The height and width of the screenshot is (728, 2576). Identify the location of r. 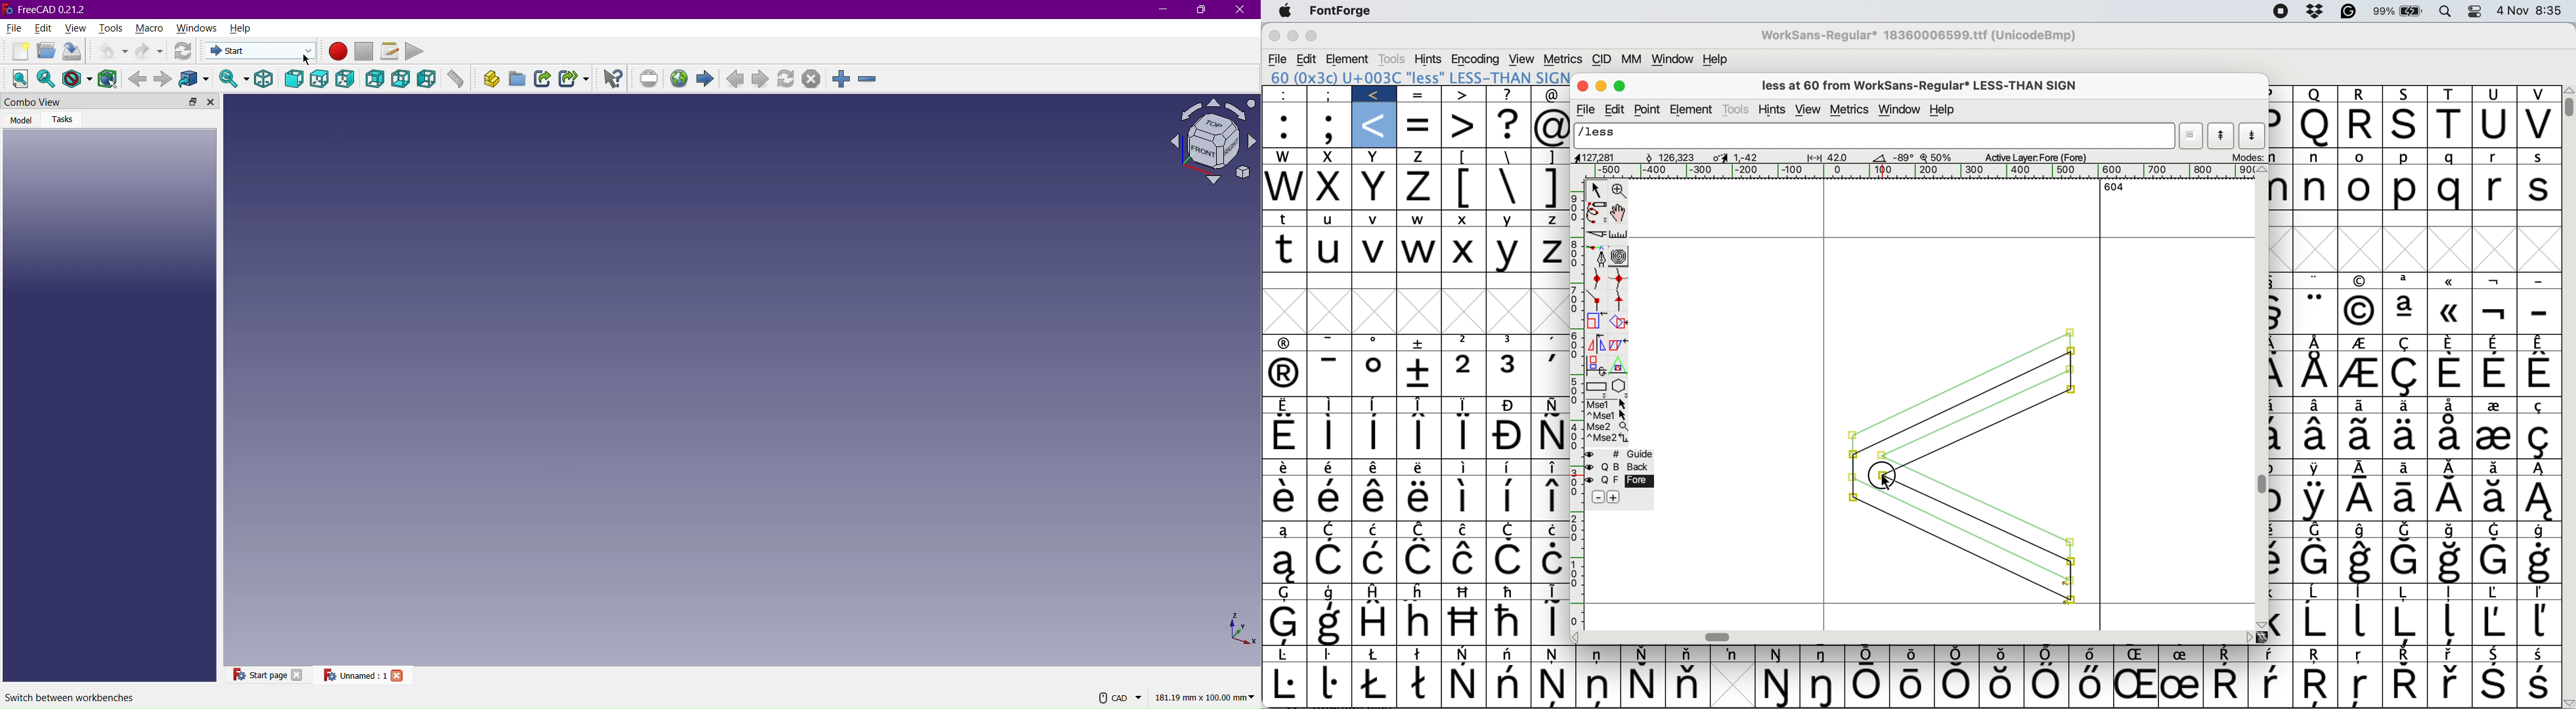
(2496, 157).